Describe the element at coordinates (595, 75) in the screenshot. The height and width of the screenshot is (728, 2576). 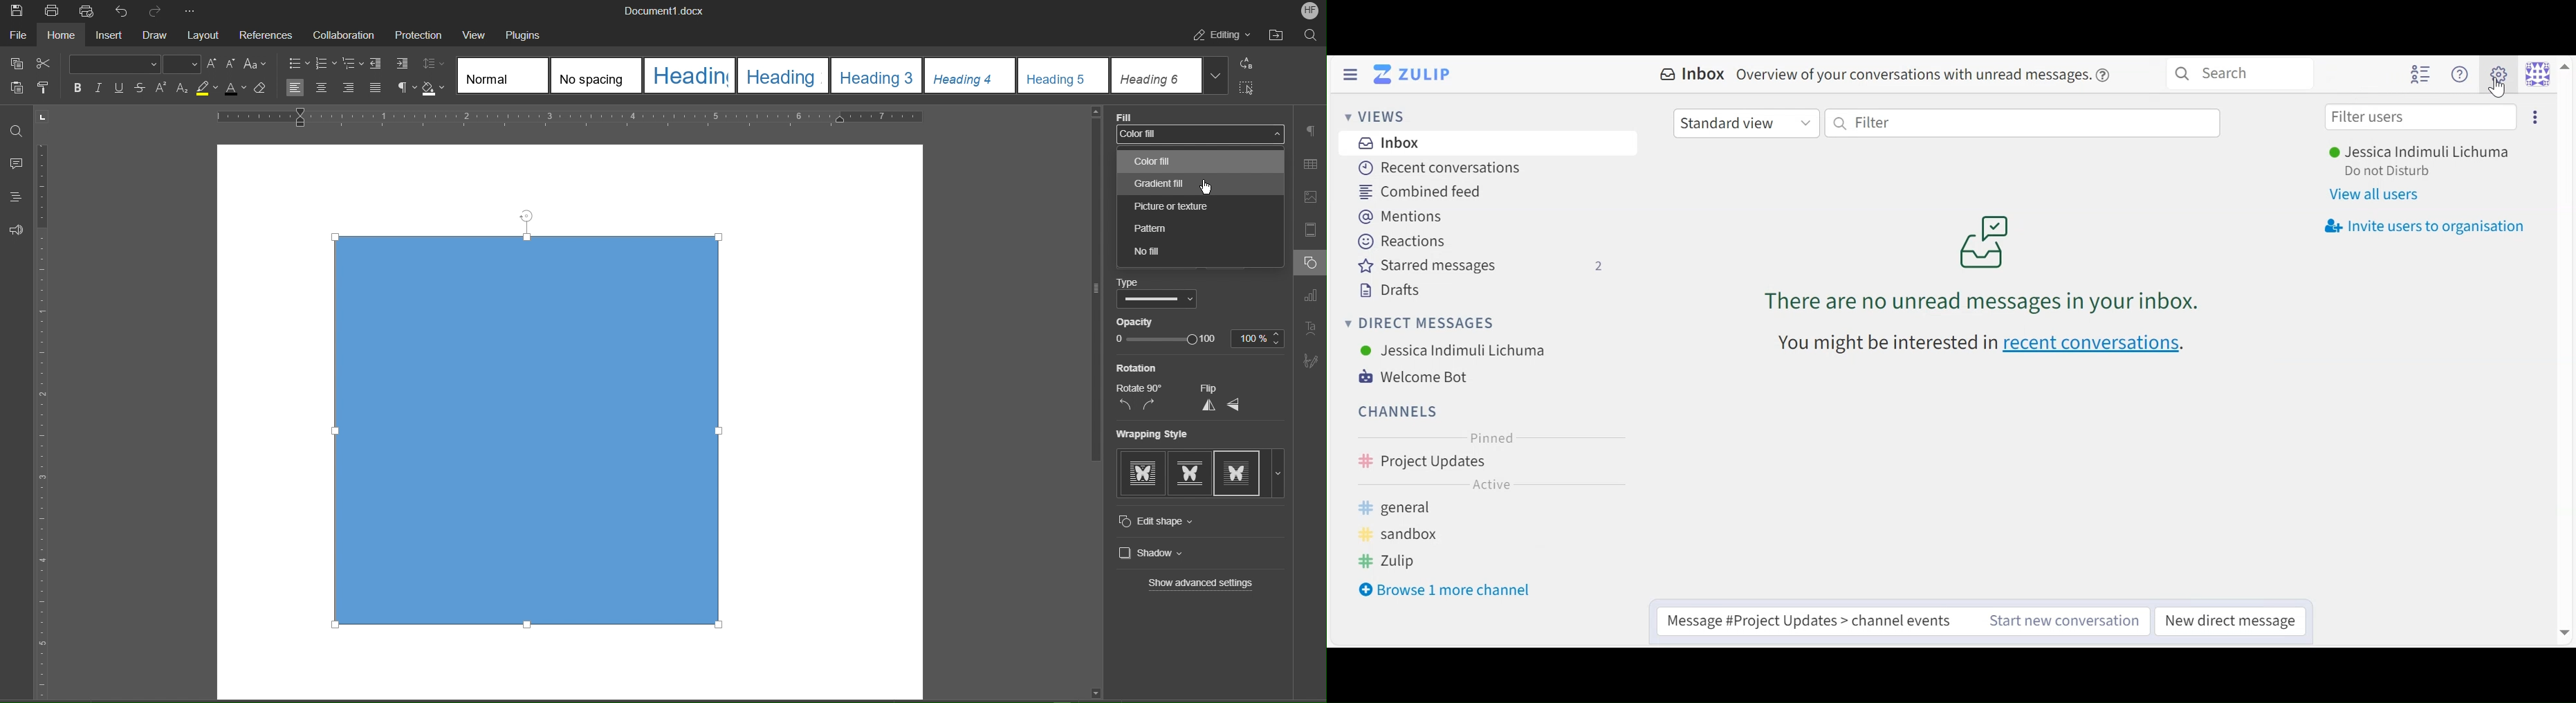
I see `No spacing` at that location.